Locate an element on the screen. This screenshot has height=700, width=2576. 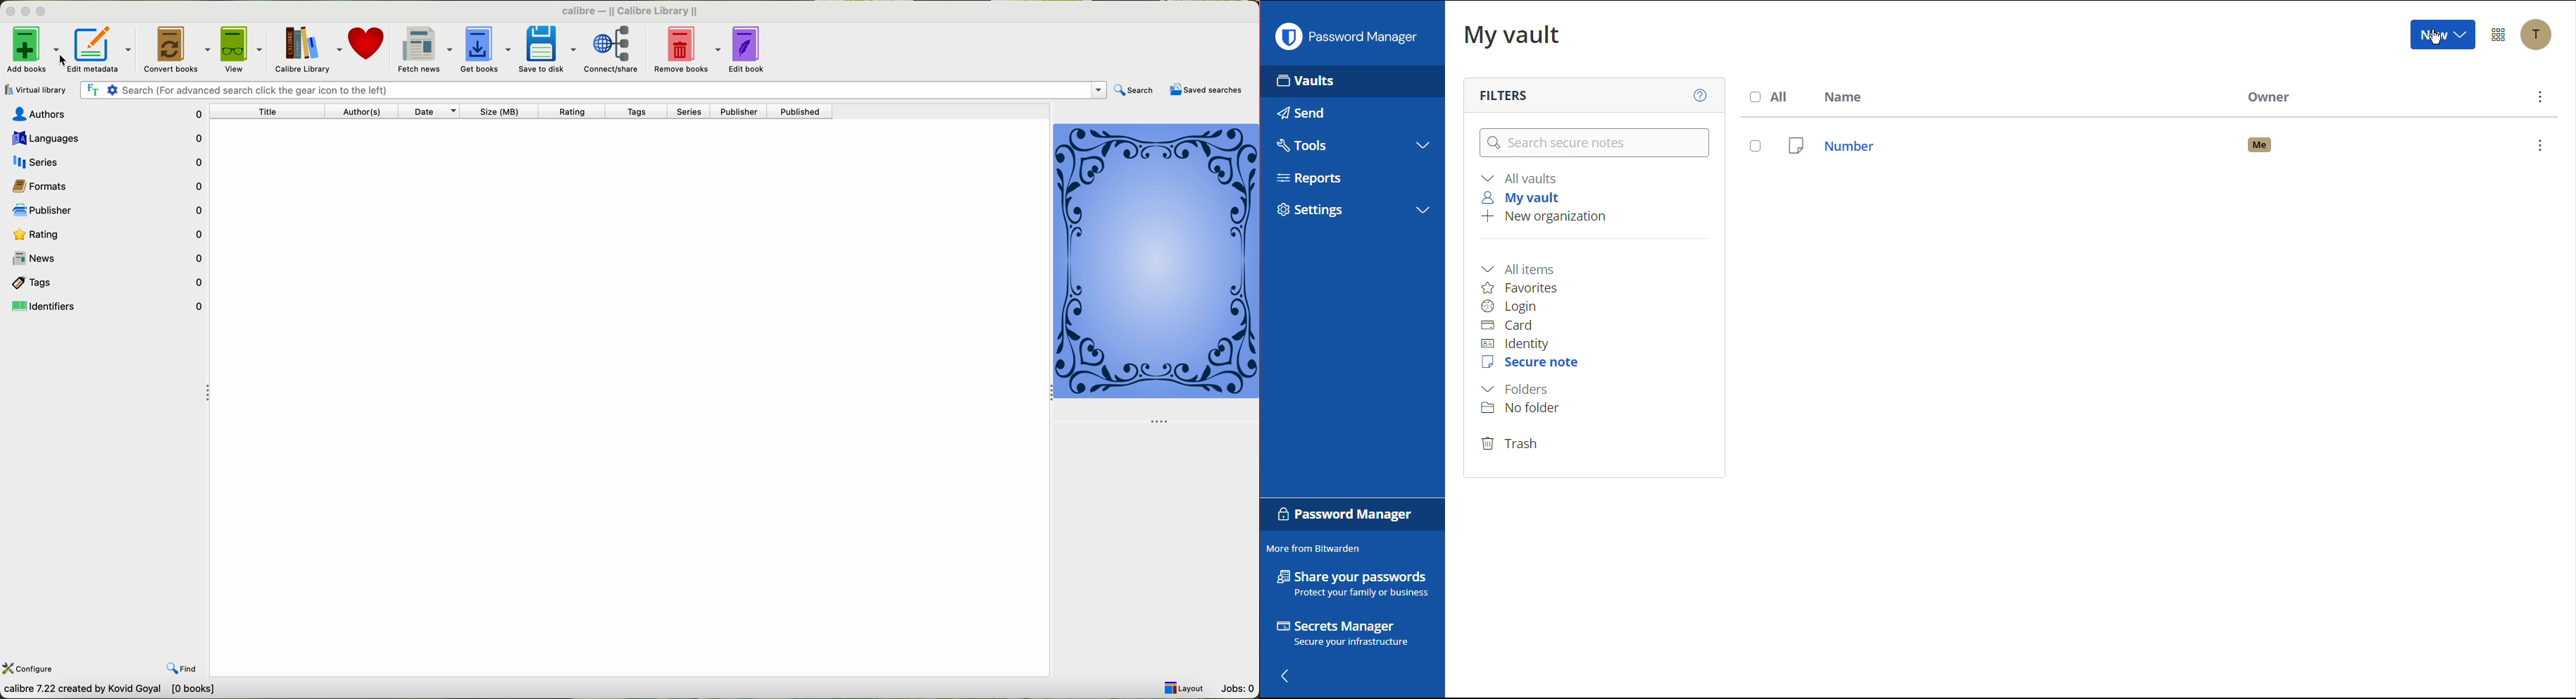
connect/share is located at coordinates (616, 51).